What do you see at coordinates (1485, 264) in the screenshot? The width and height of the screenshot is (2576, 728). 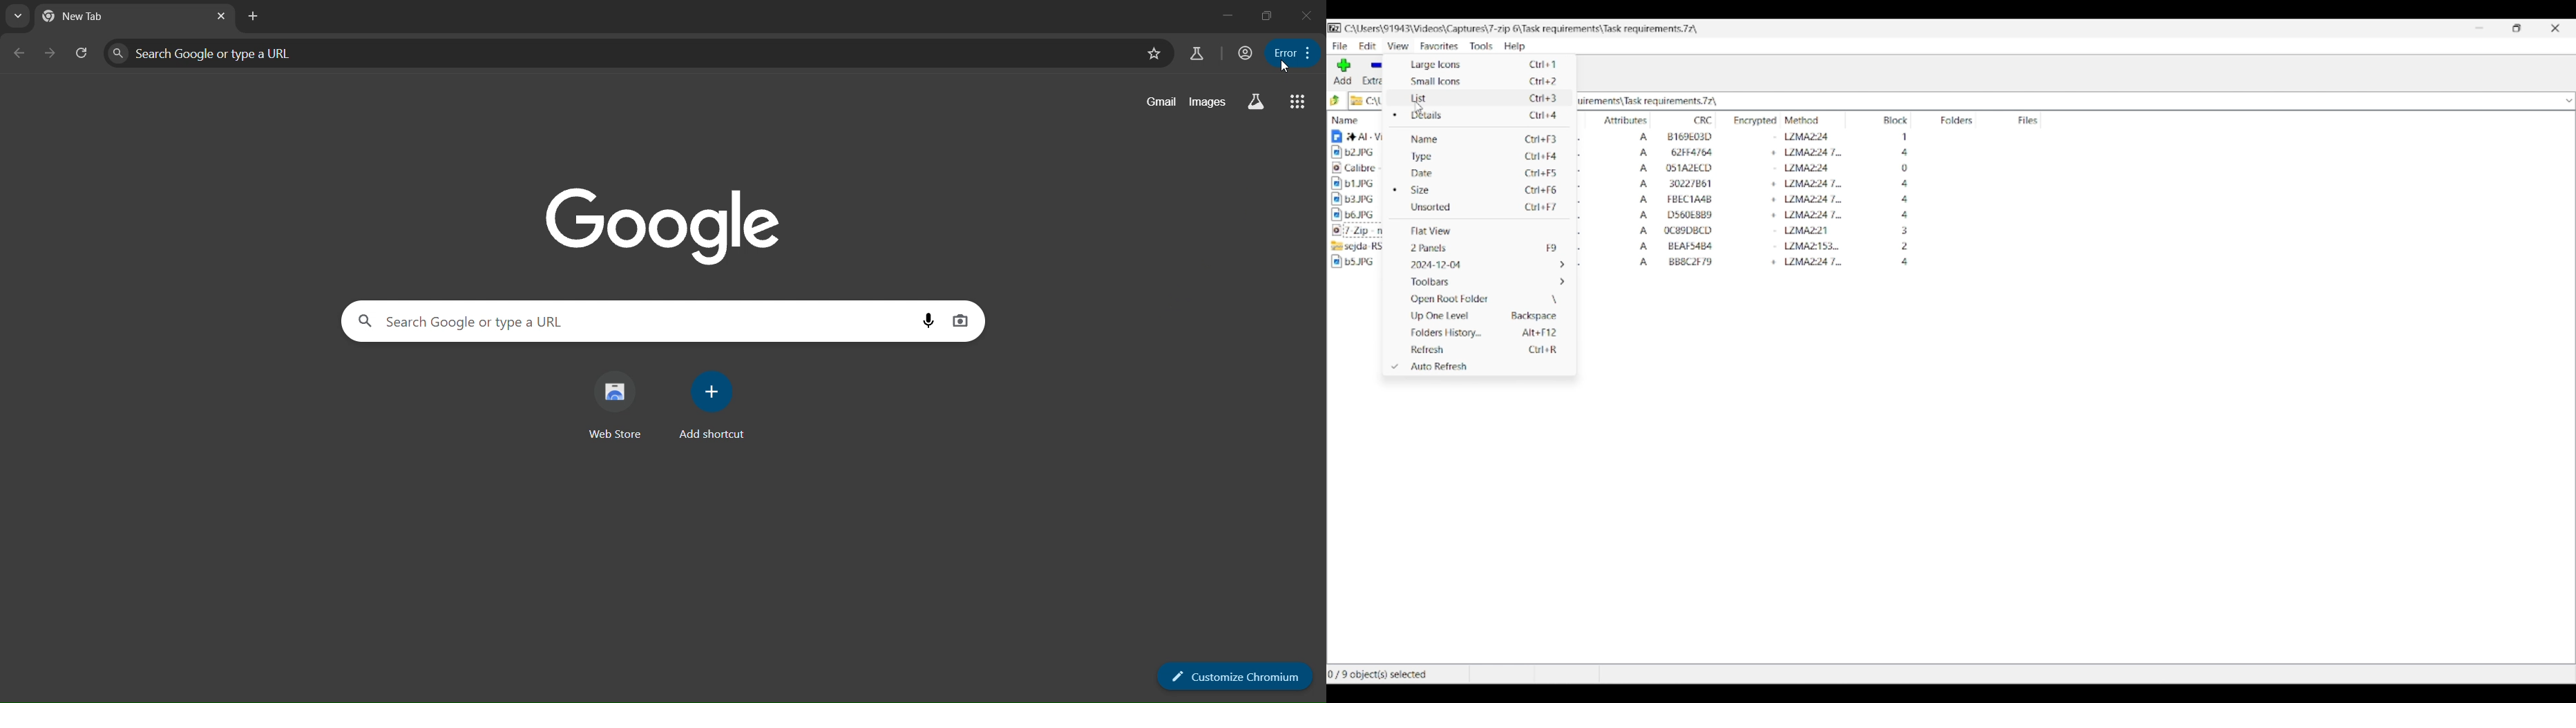 I see `View date options` at bounding box center [1485, 264].